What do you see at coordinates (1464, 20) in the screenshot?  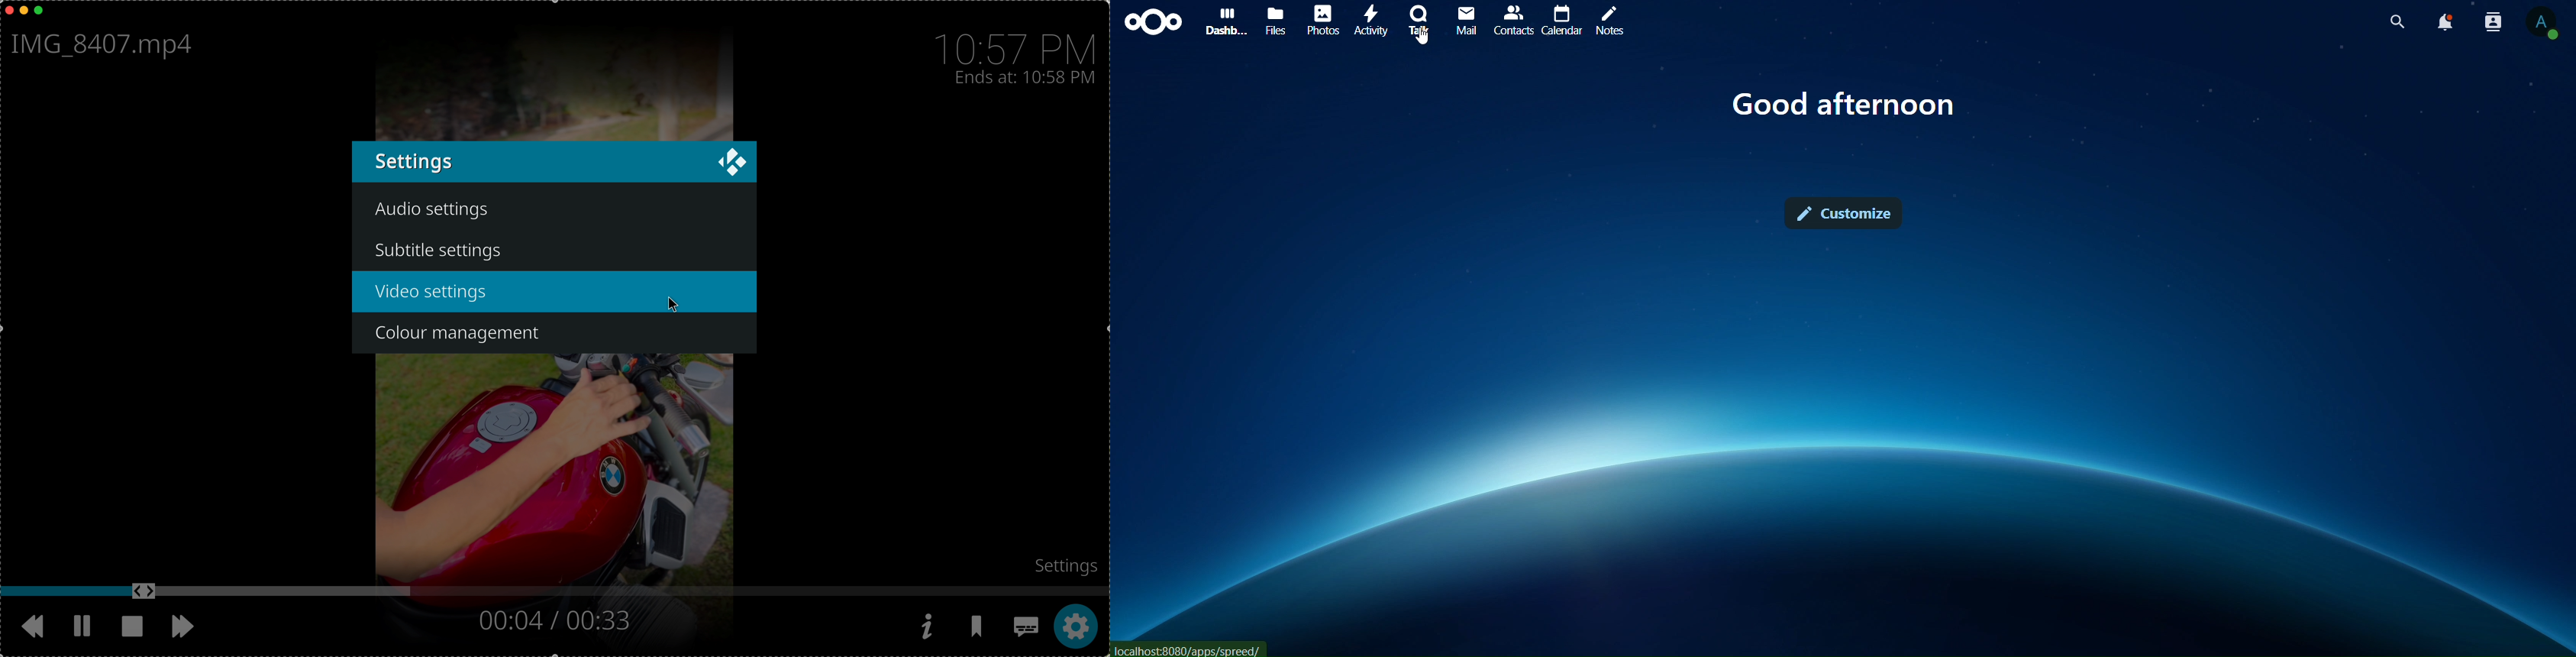 I see `mail` at bounding box center [1464, 20].